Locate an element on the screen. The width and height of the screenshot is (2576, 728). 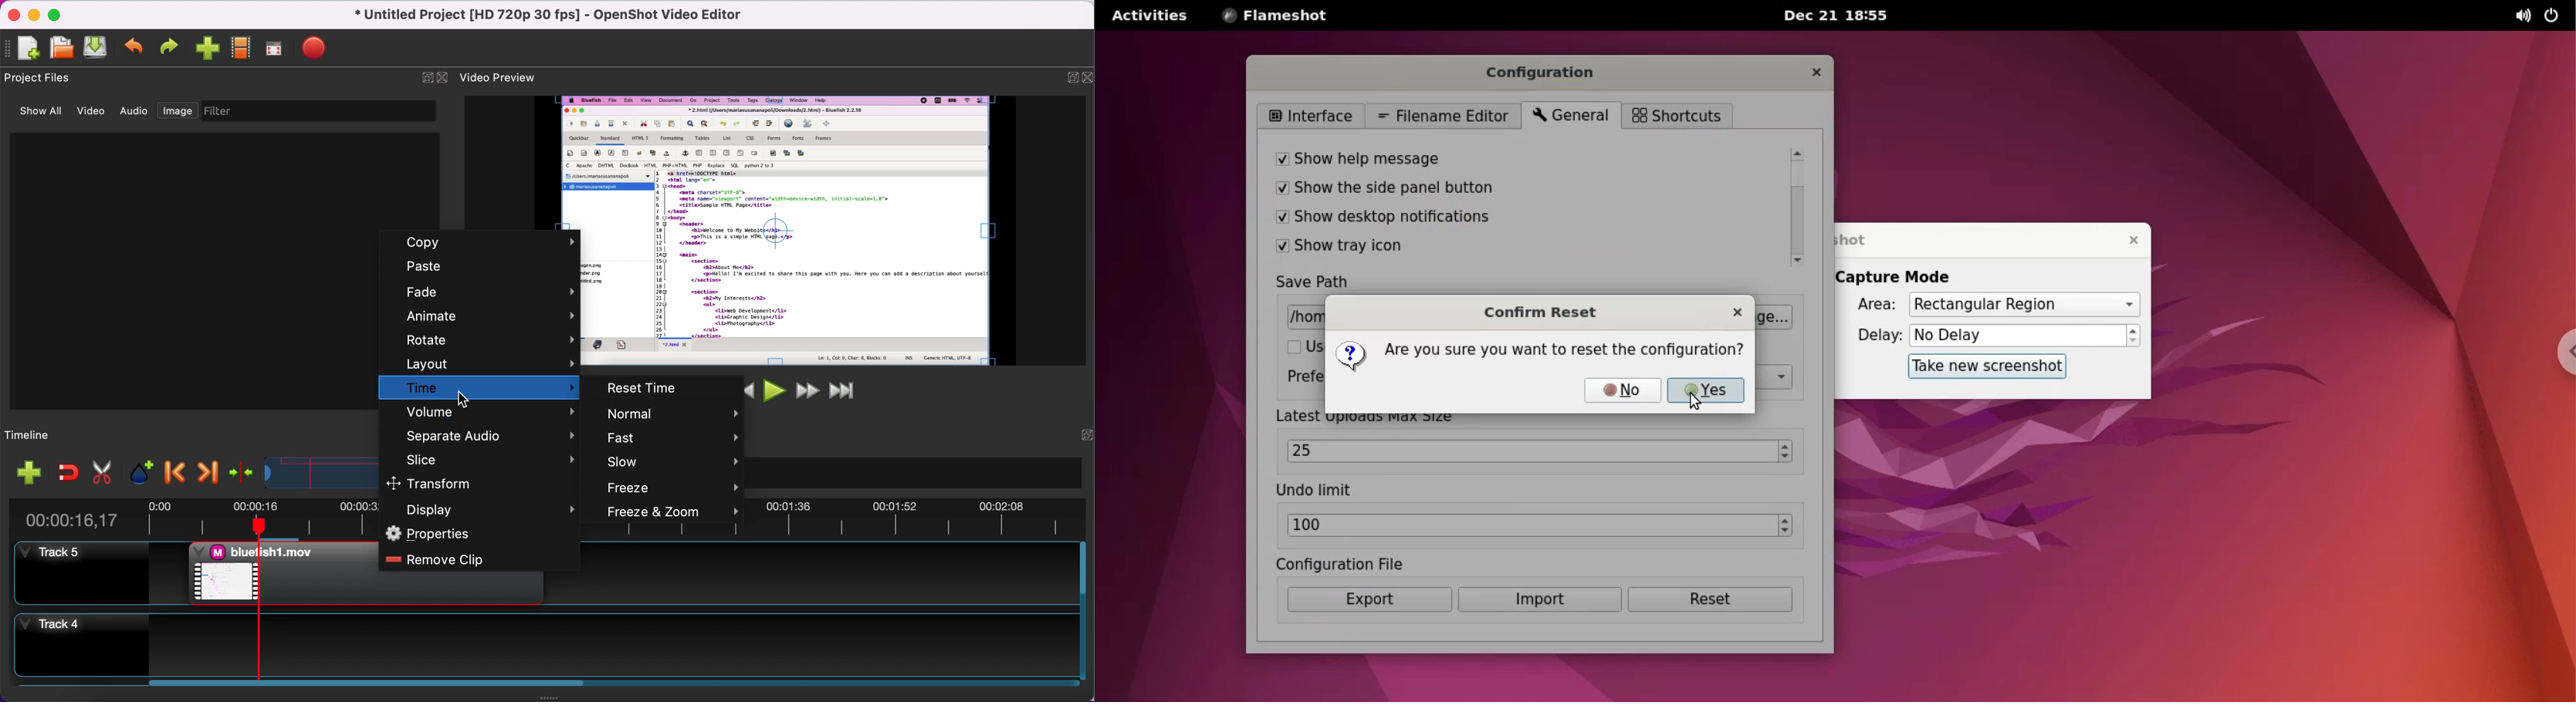
delay is located at coordinates (1874, 335).